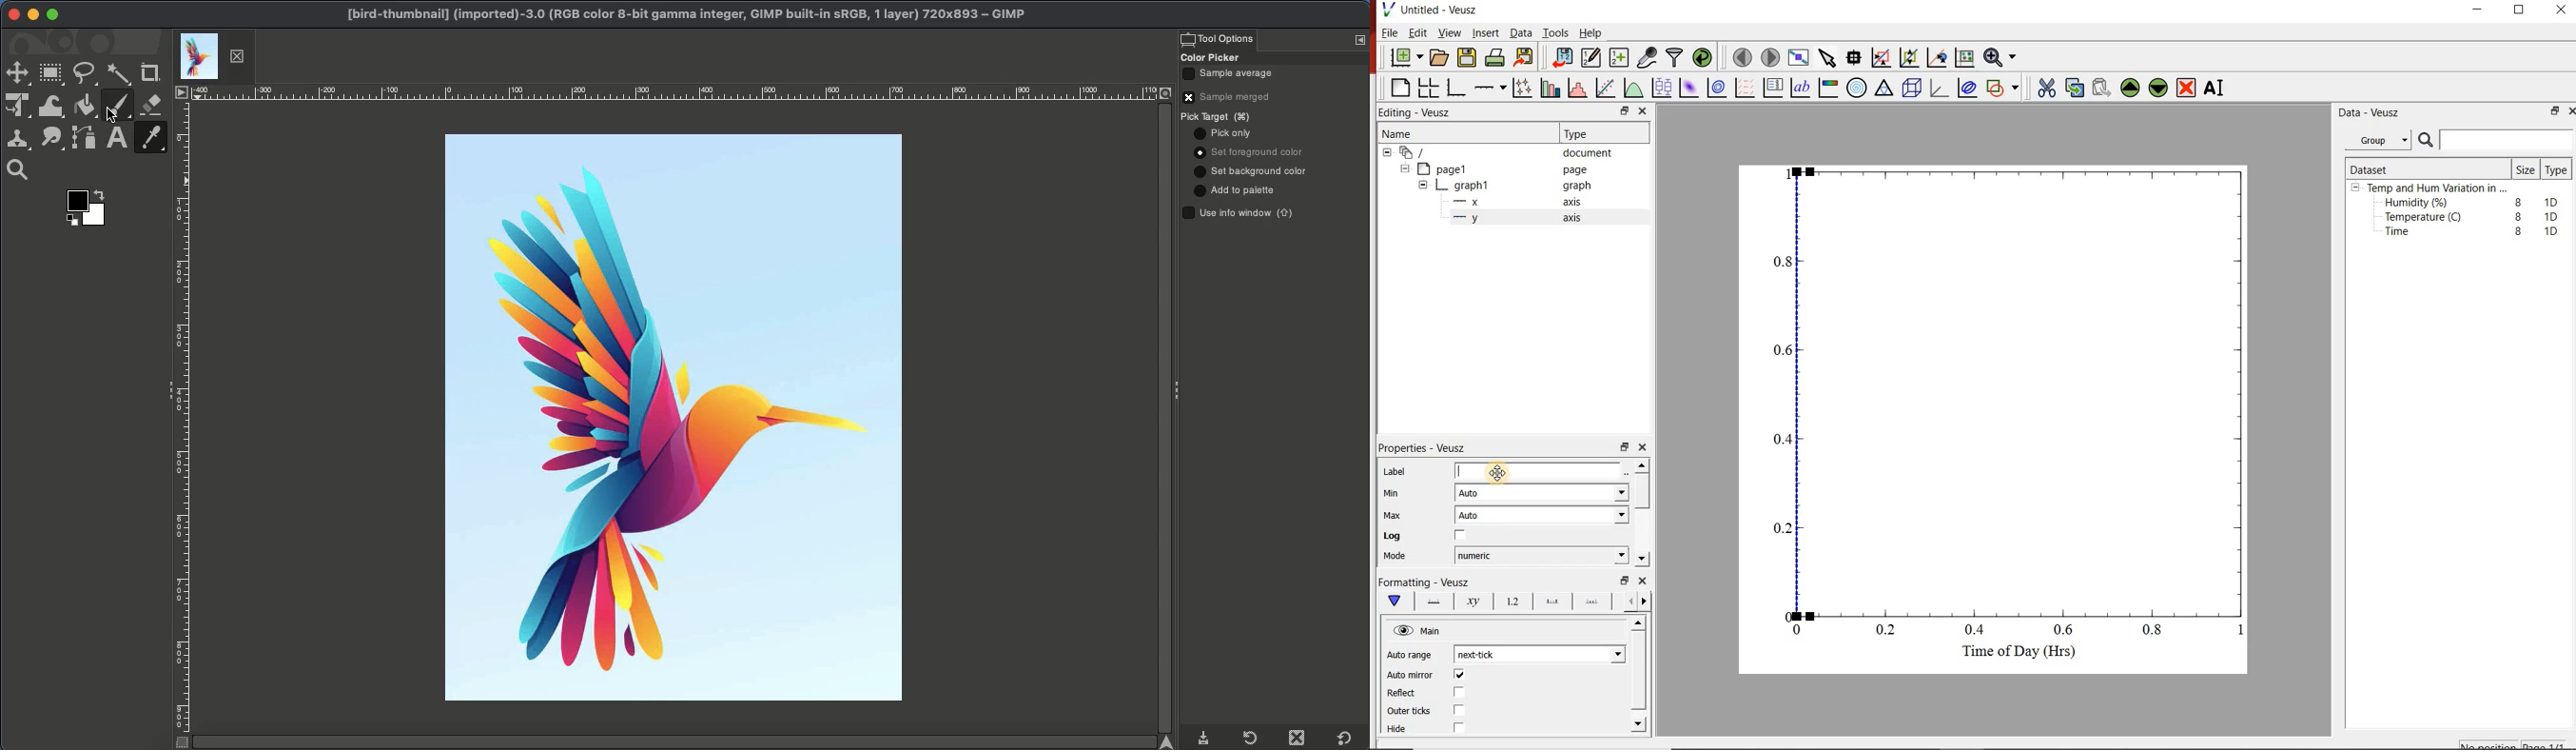 This screenshot has width=2576, height=756. What do you see at coordinates (2555, 200) in the screenshot?
I see `1D` at bounding box center [2555, 200].